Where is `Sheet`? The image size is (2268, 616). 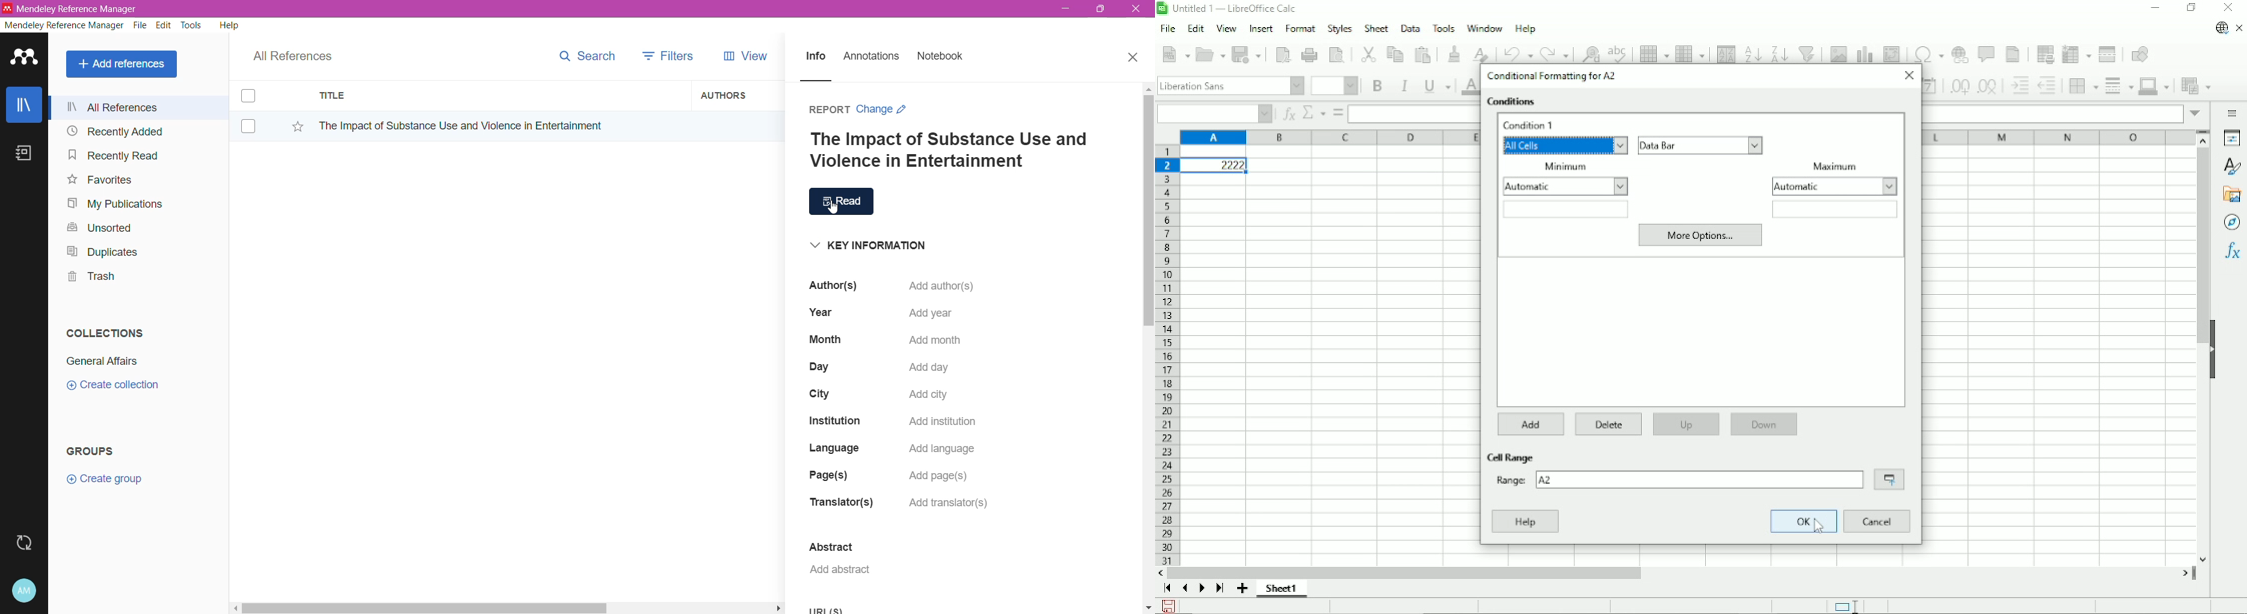 Sheet is located at coordinates (1376, 28).